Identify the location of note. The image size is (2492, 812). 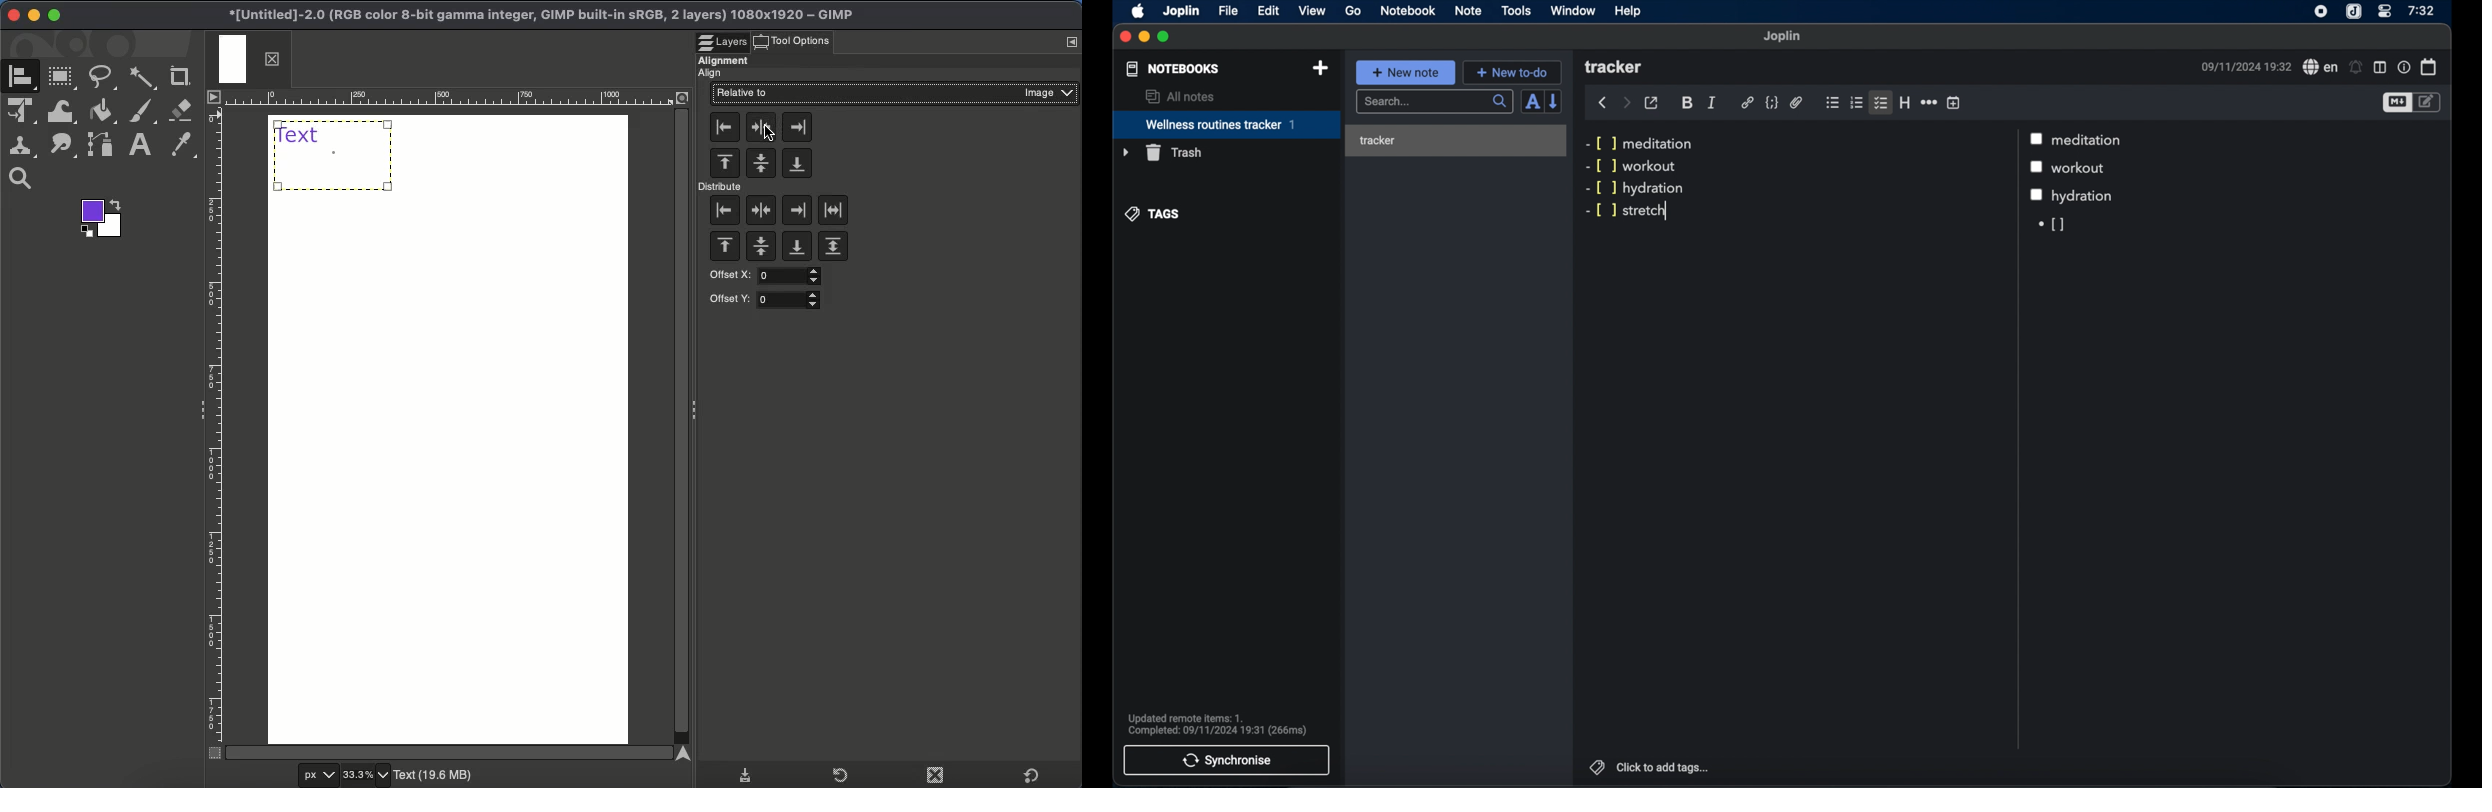
(1469, 12).